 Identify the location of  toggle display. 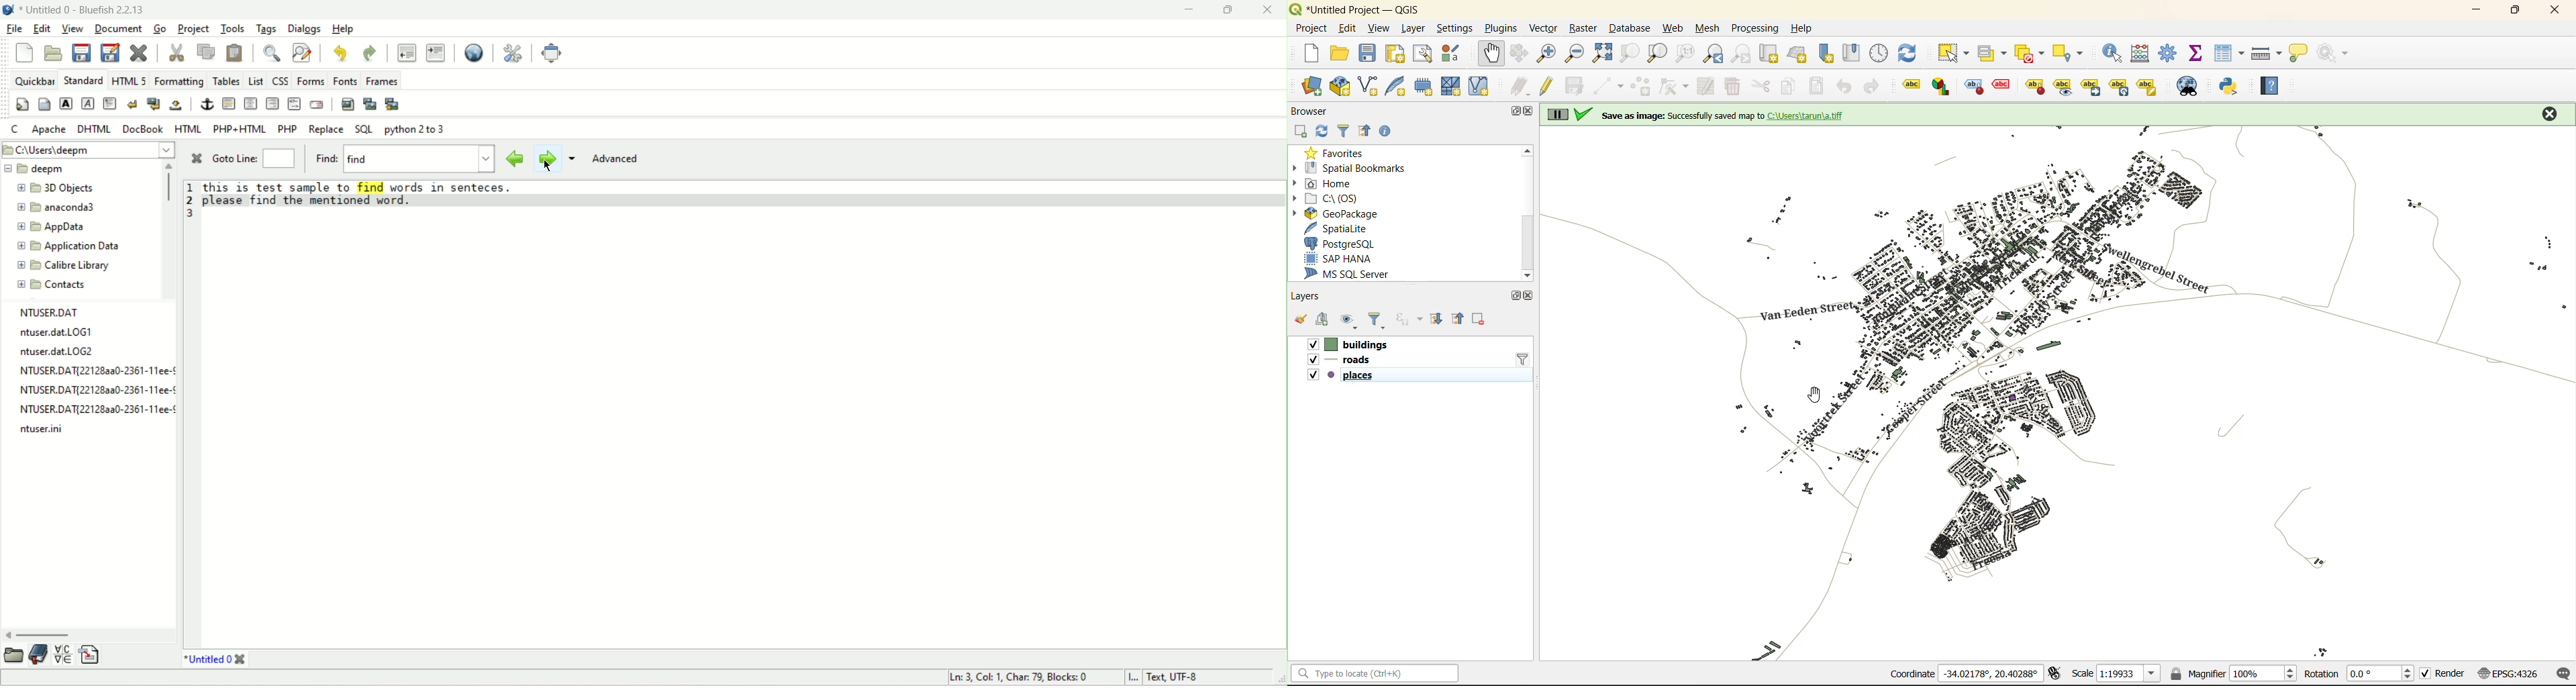
(1971, 86).